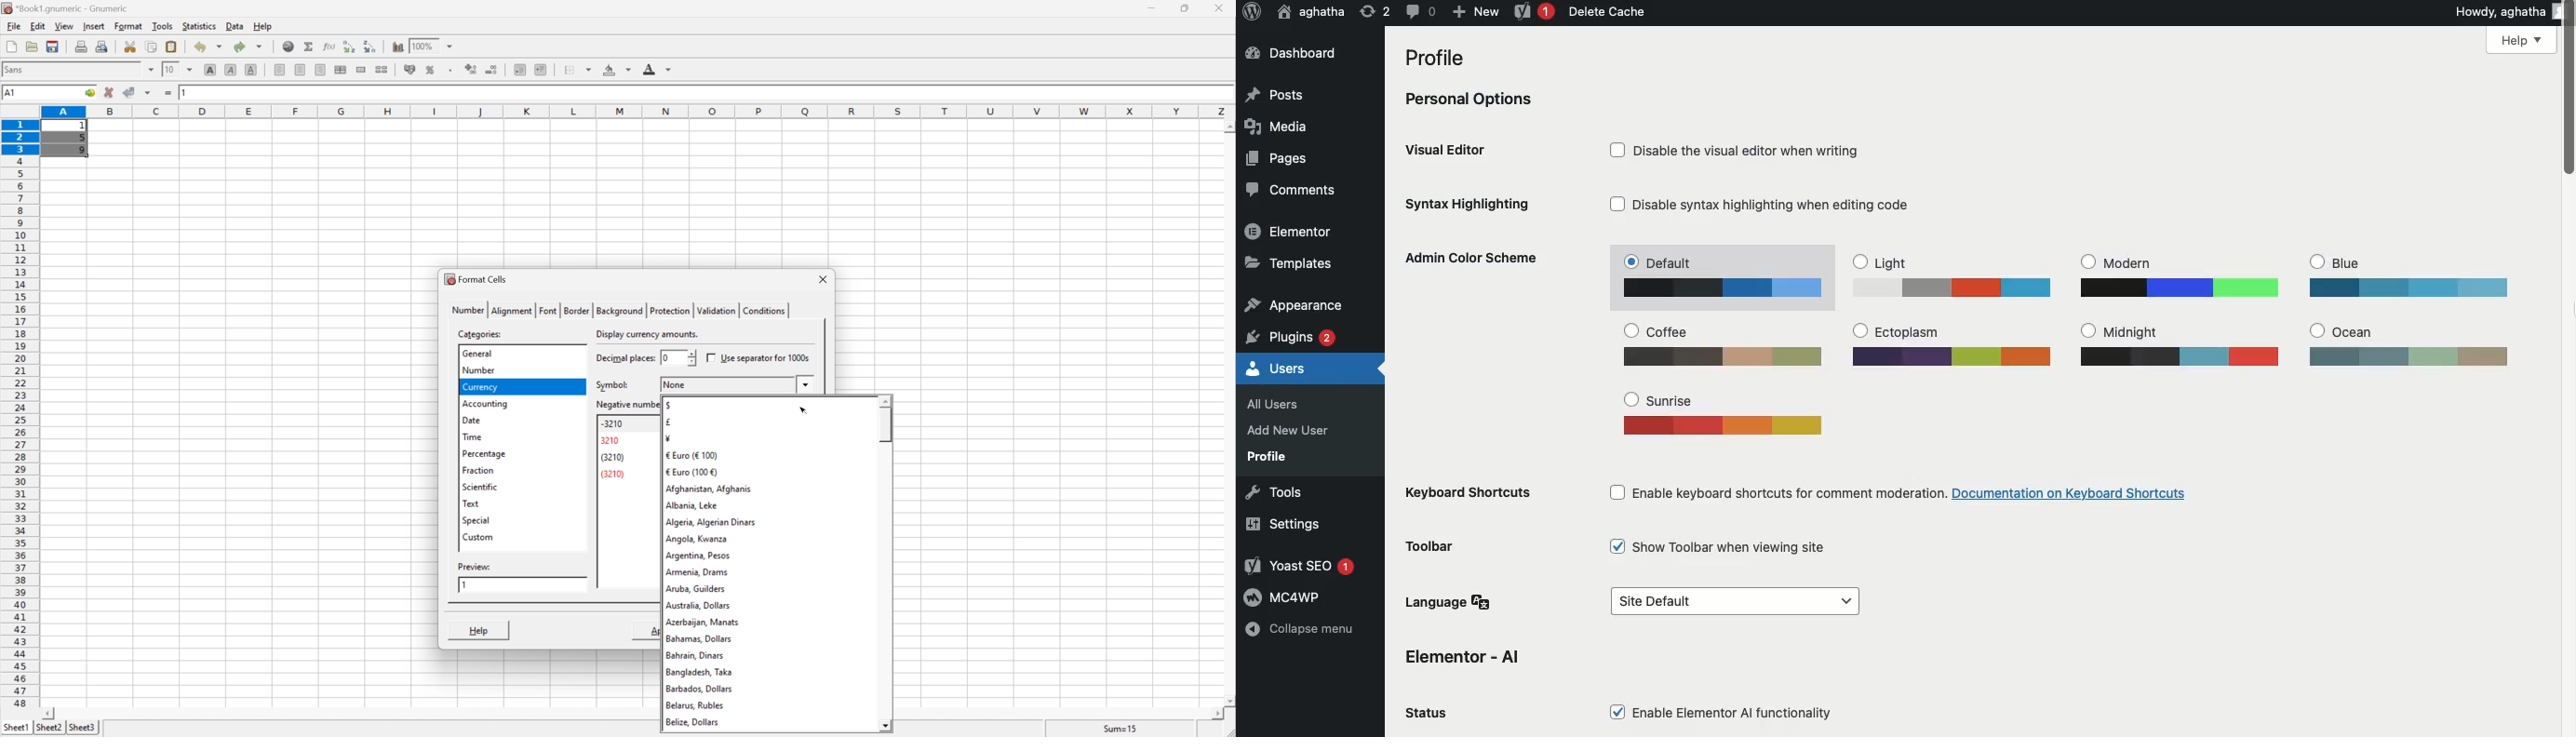  What do you see at coordinates (1308, 630) in the screenshot?
I see `Collapse menu` at bounding box center [1308, 630].